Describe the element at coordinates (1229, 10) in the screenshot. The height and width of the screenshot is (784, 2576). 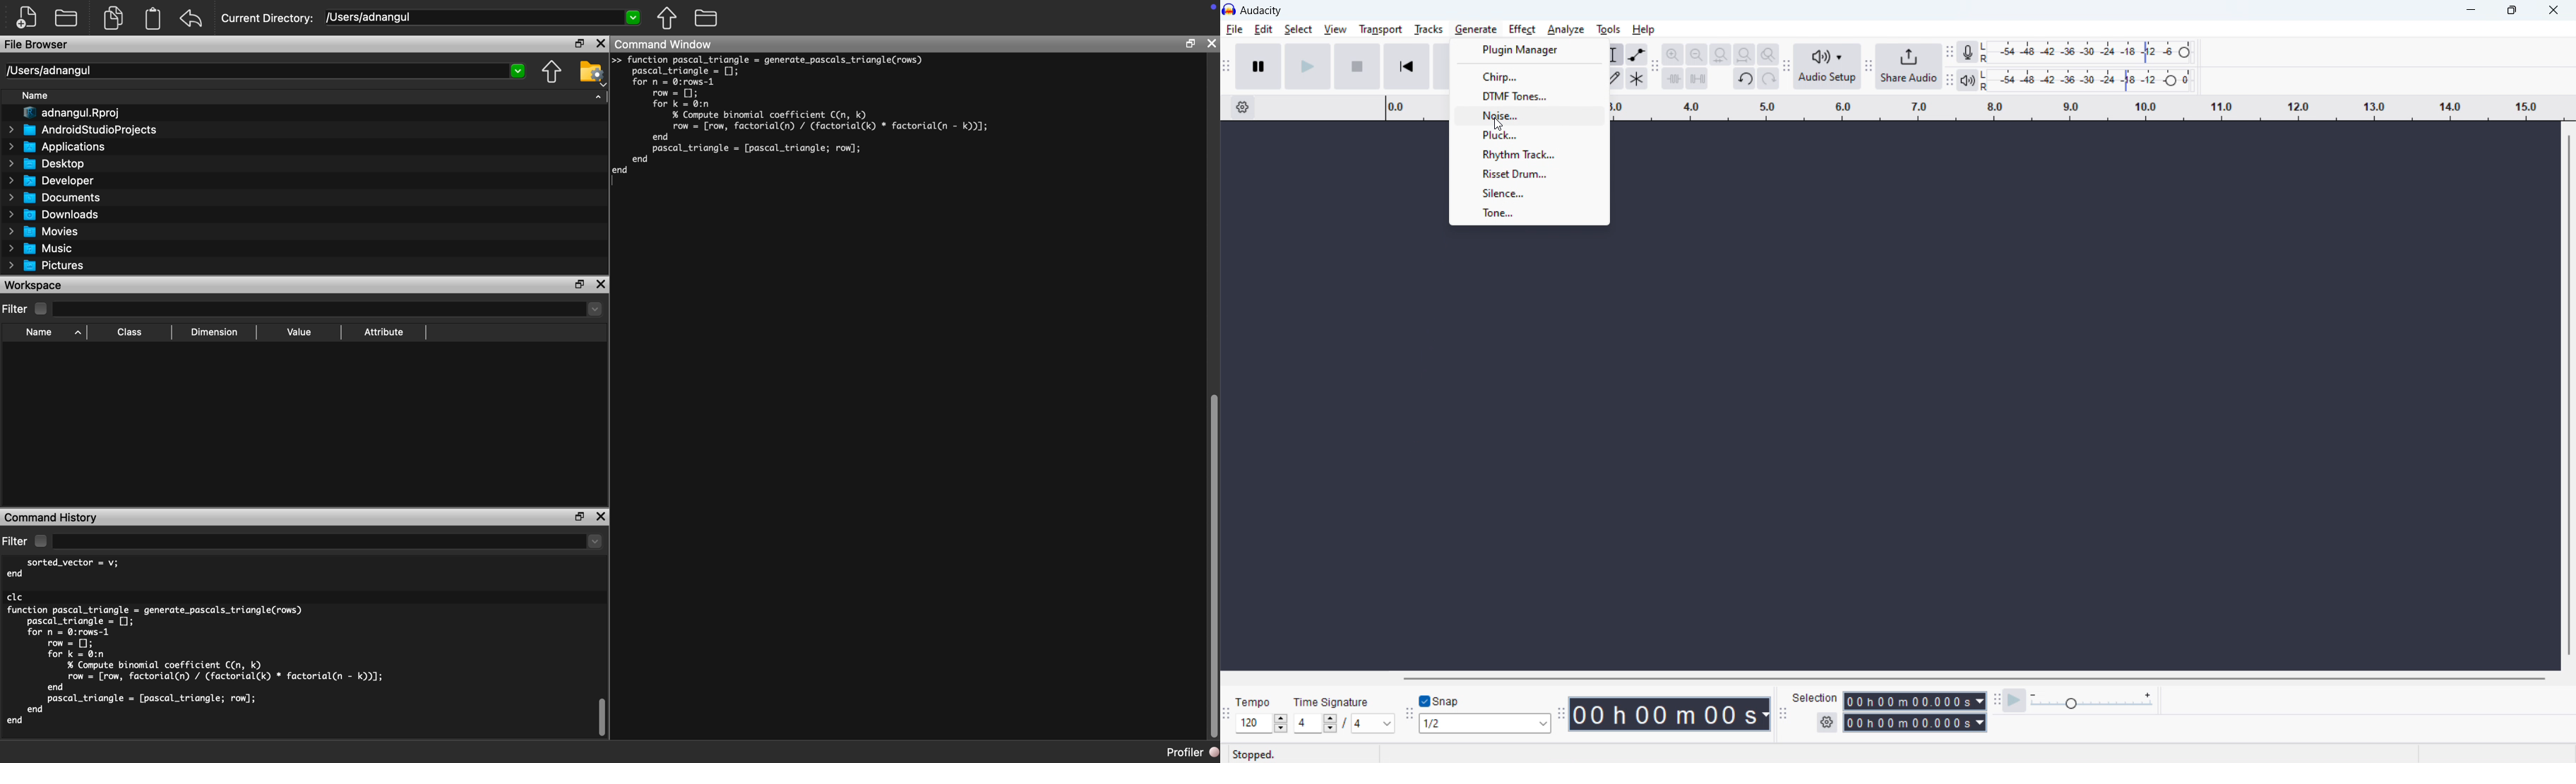
I see `logo` at that location.